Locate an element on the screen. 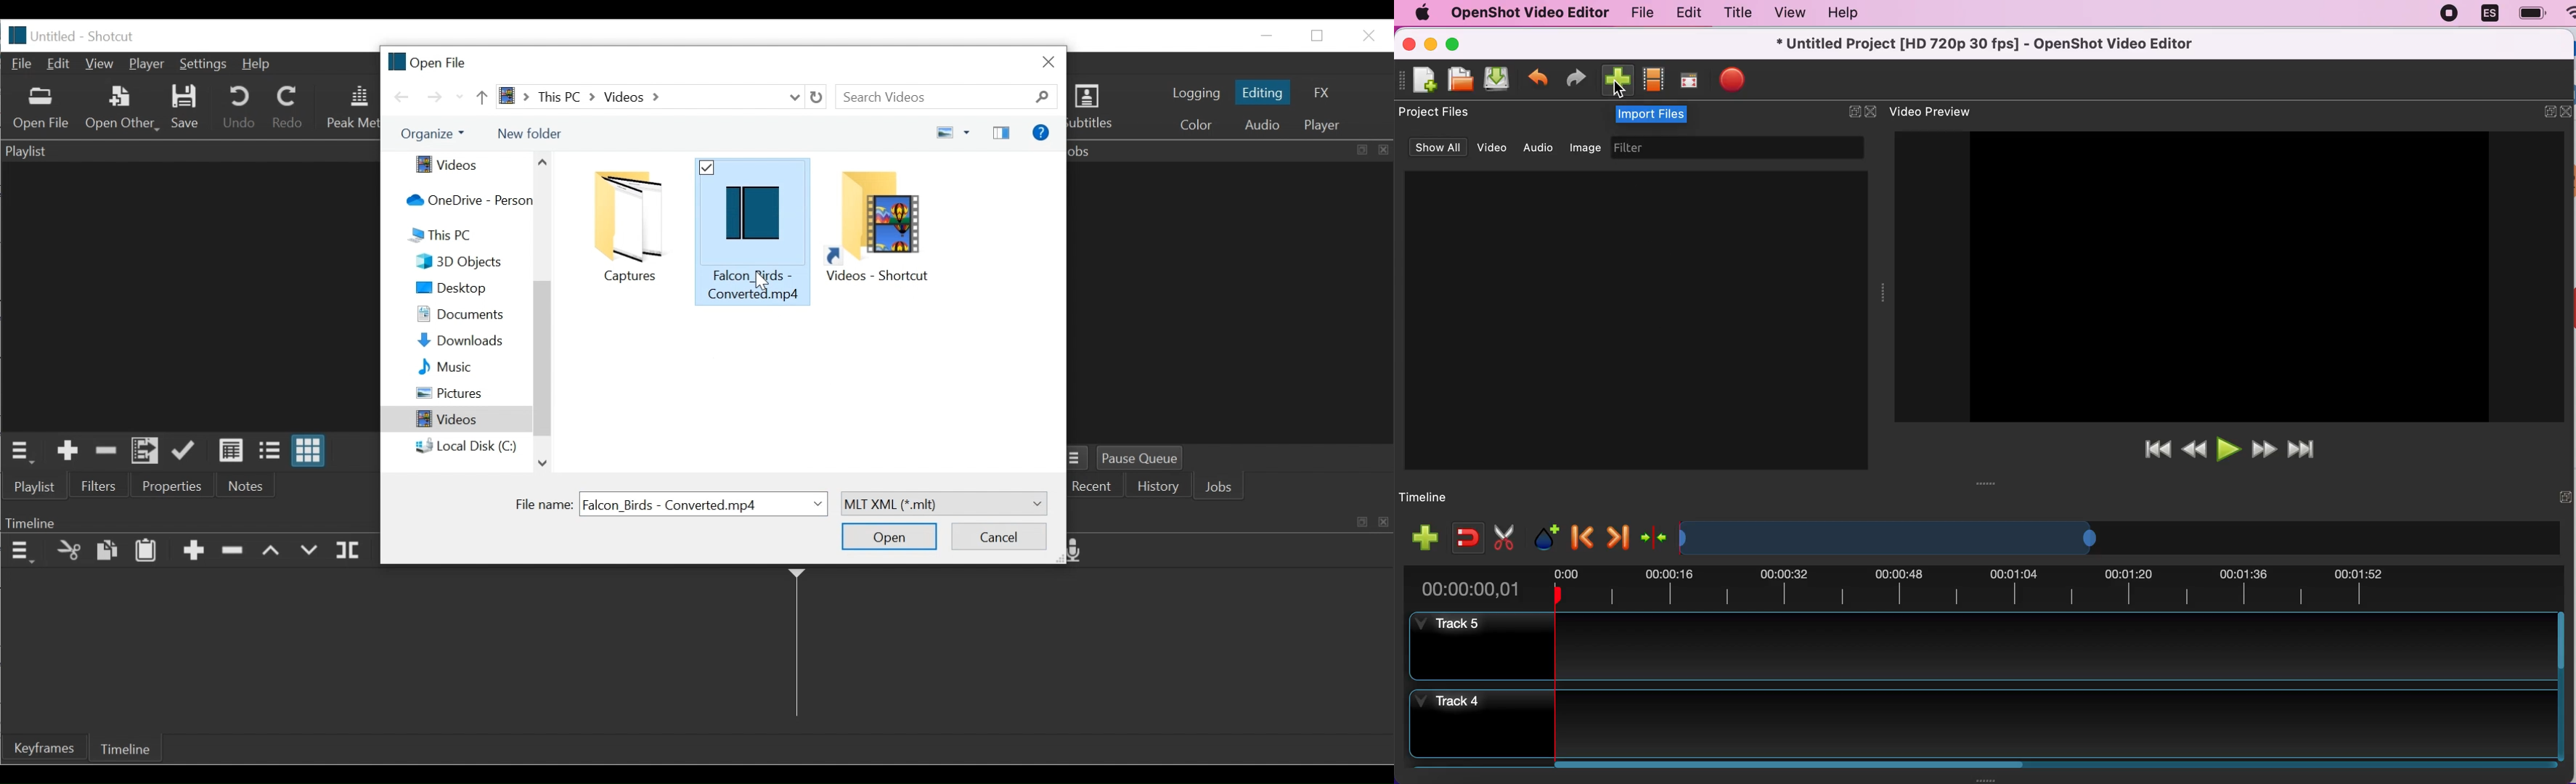  Jobs Panel is located at coordinates (1234, 303).